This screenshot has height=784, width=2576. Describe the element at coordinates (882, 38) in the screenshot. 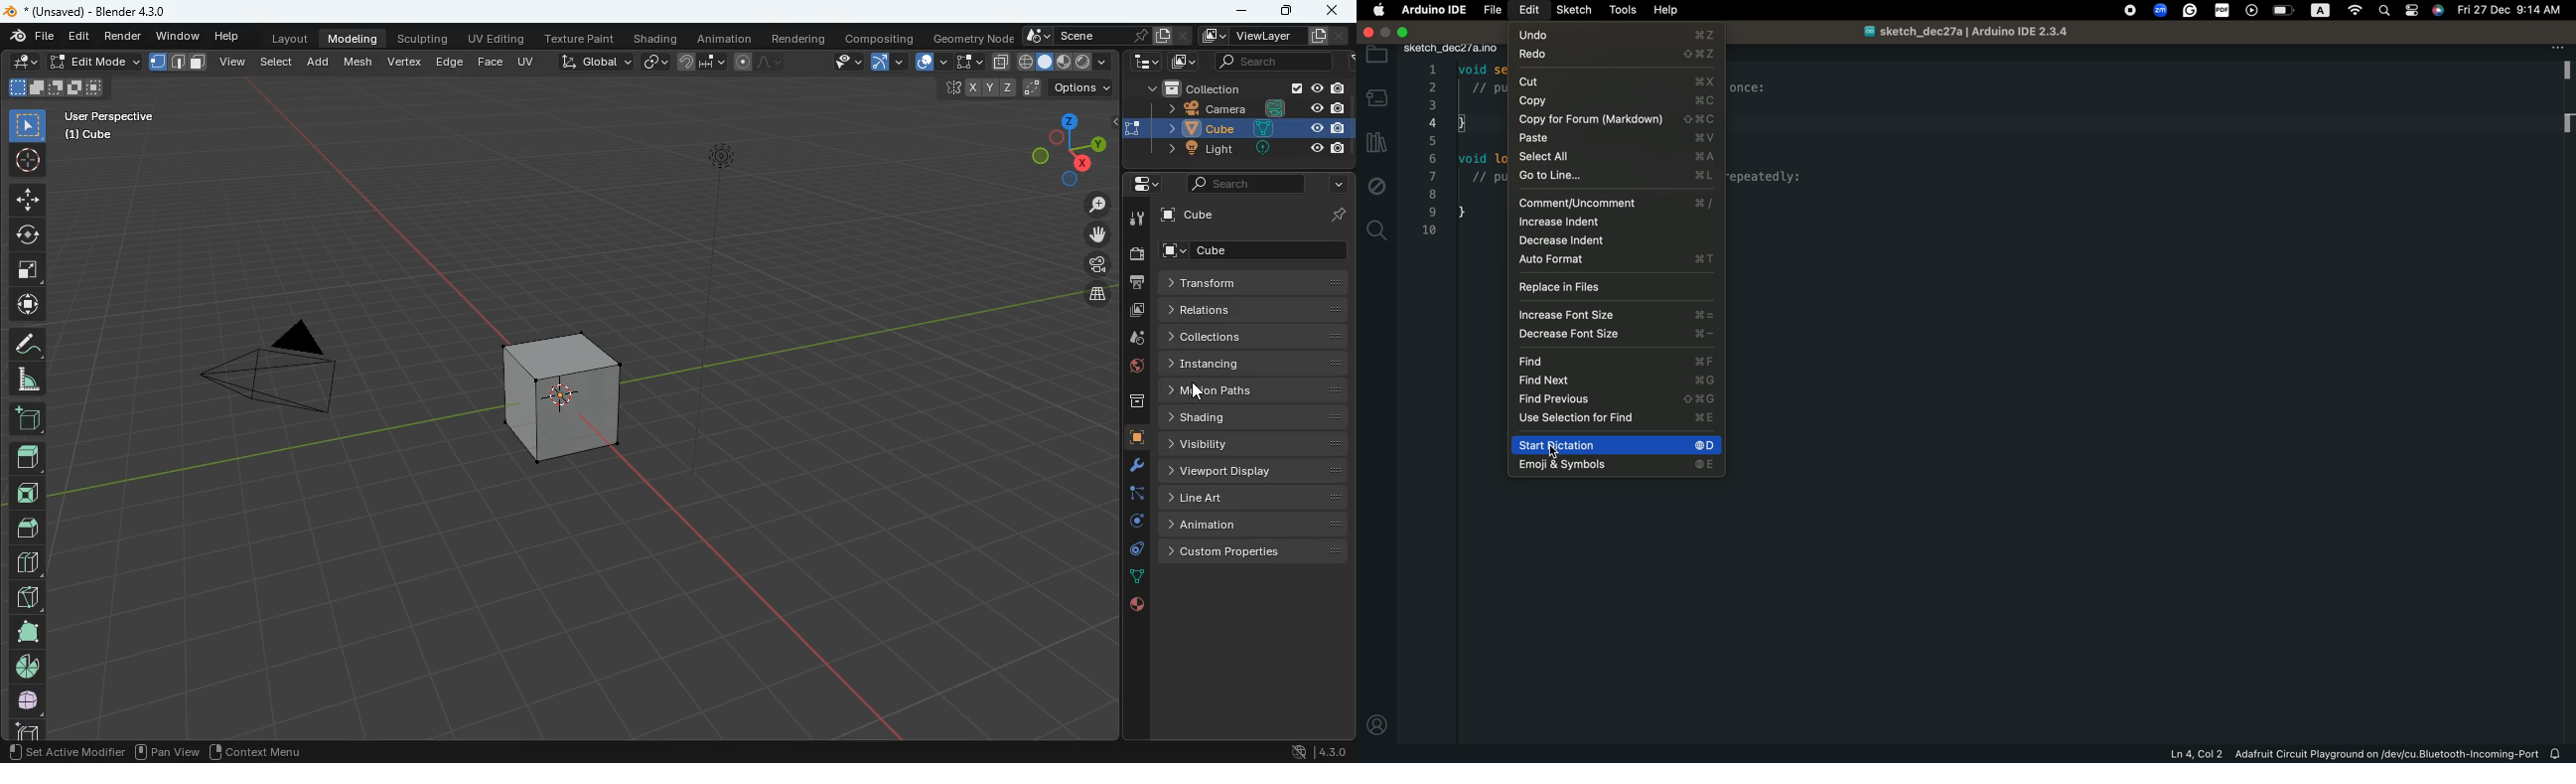

I see `compositing` at that location.